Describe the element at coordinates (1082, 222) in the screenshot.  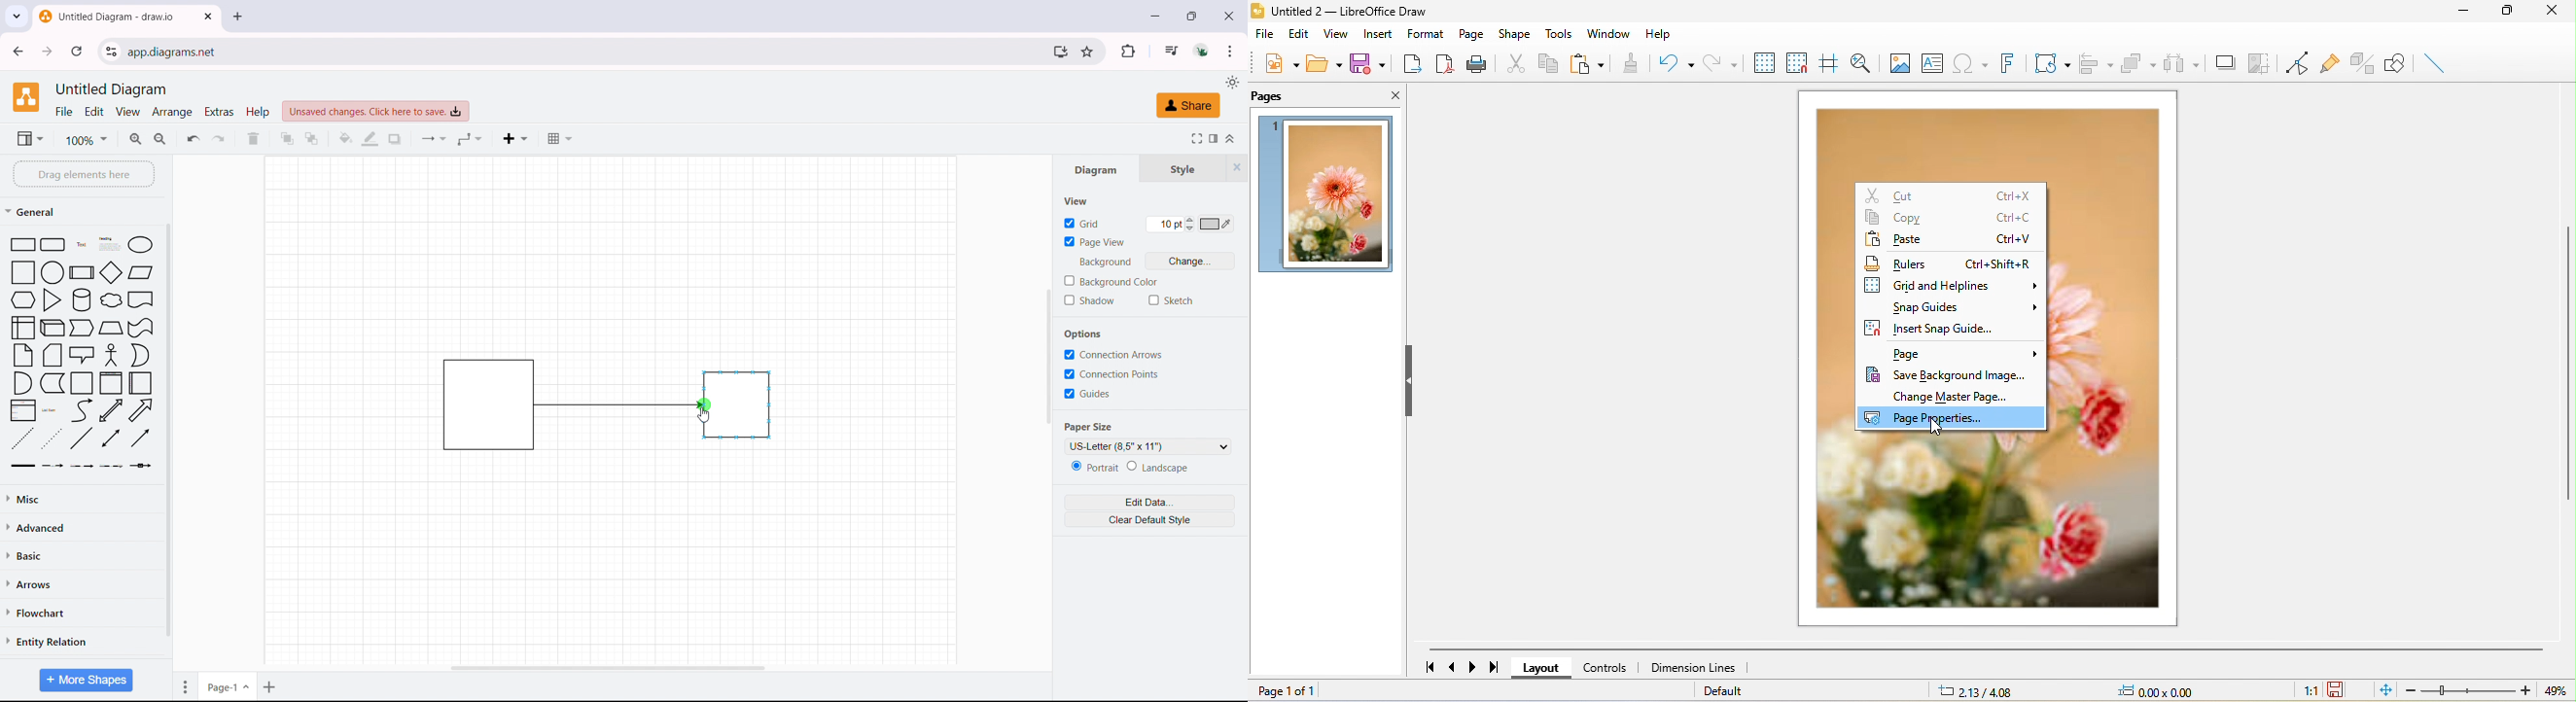
I see `grid toggle` at that location.